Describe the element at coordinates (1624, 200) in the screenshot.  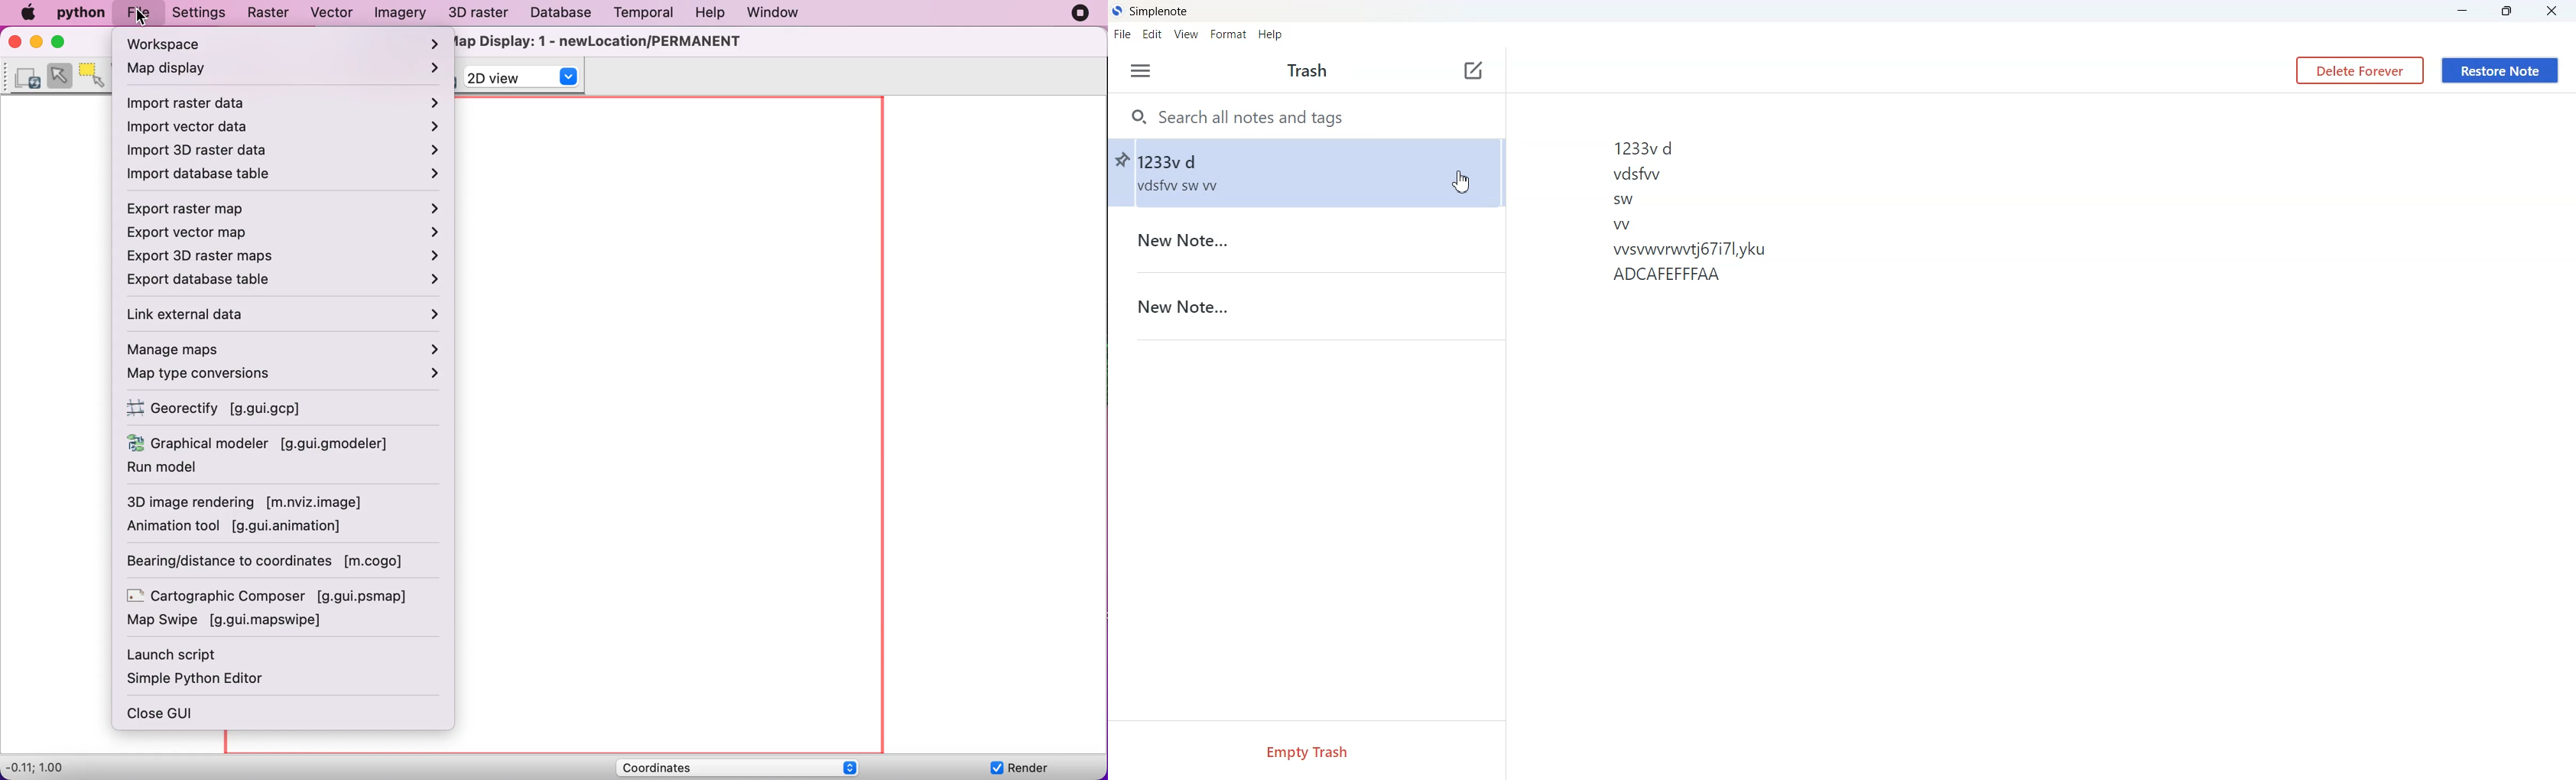
I see `sw` at that location.